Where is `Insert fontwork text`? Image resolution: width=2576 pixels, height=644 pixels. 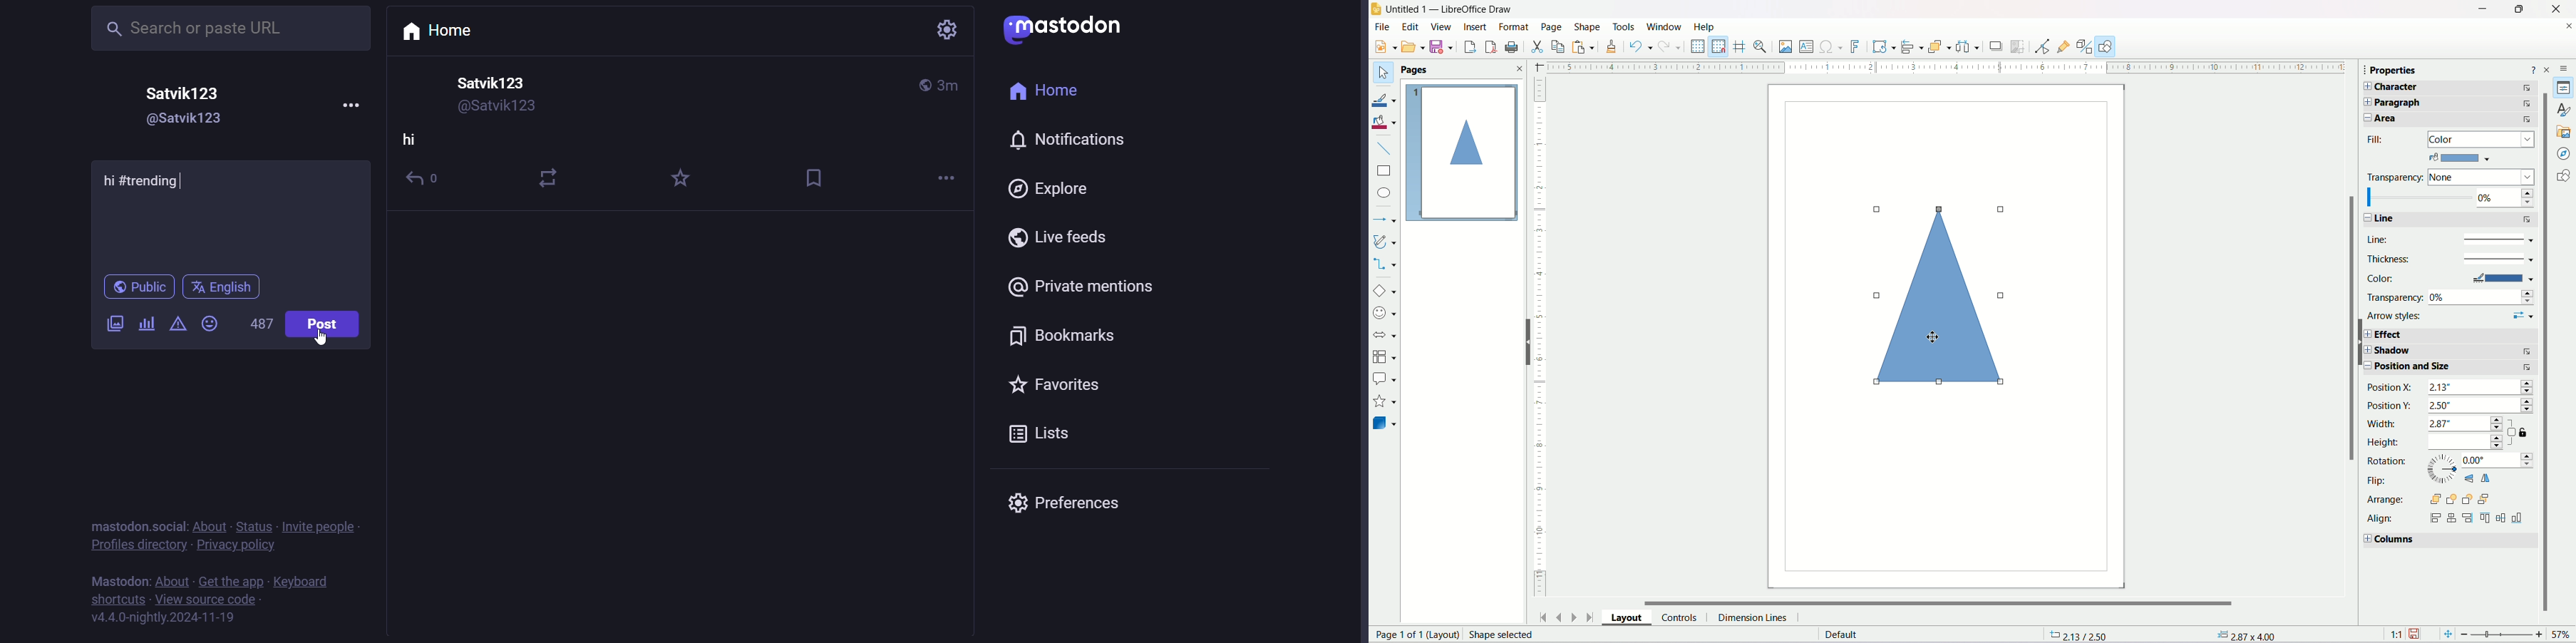
Insert fontwork text is located at coordinates (1856, 45).